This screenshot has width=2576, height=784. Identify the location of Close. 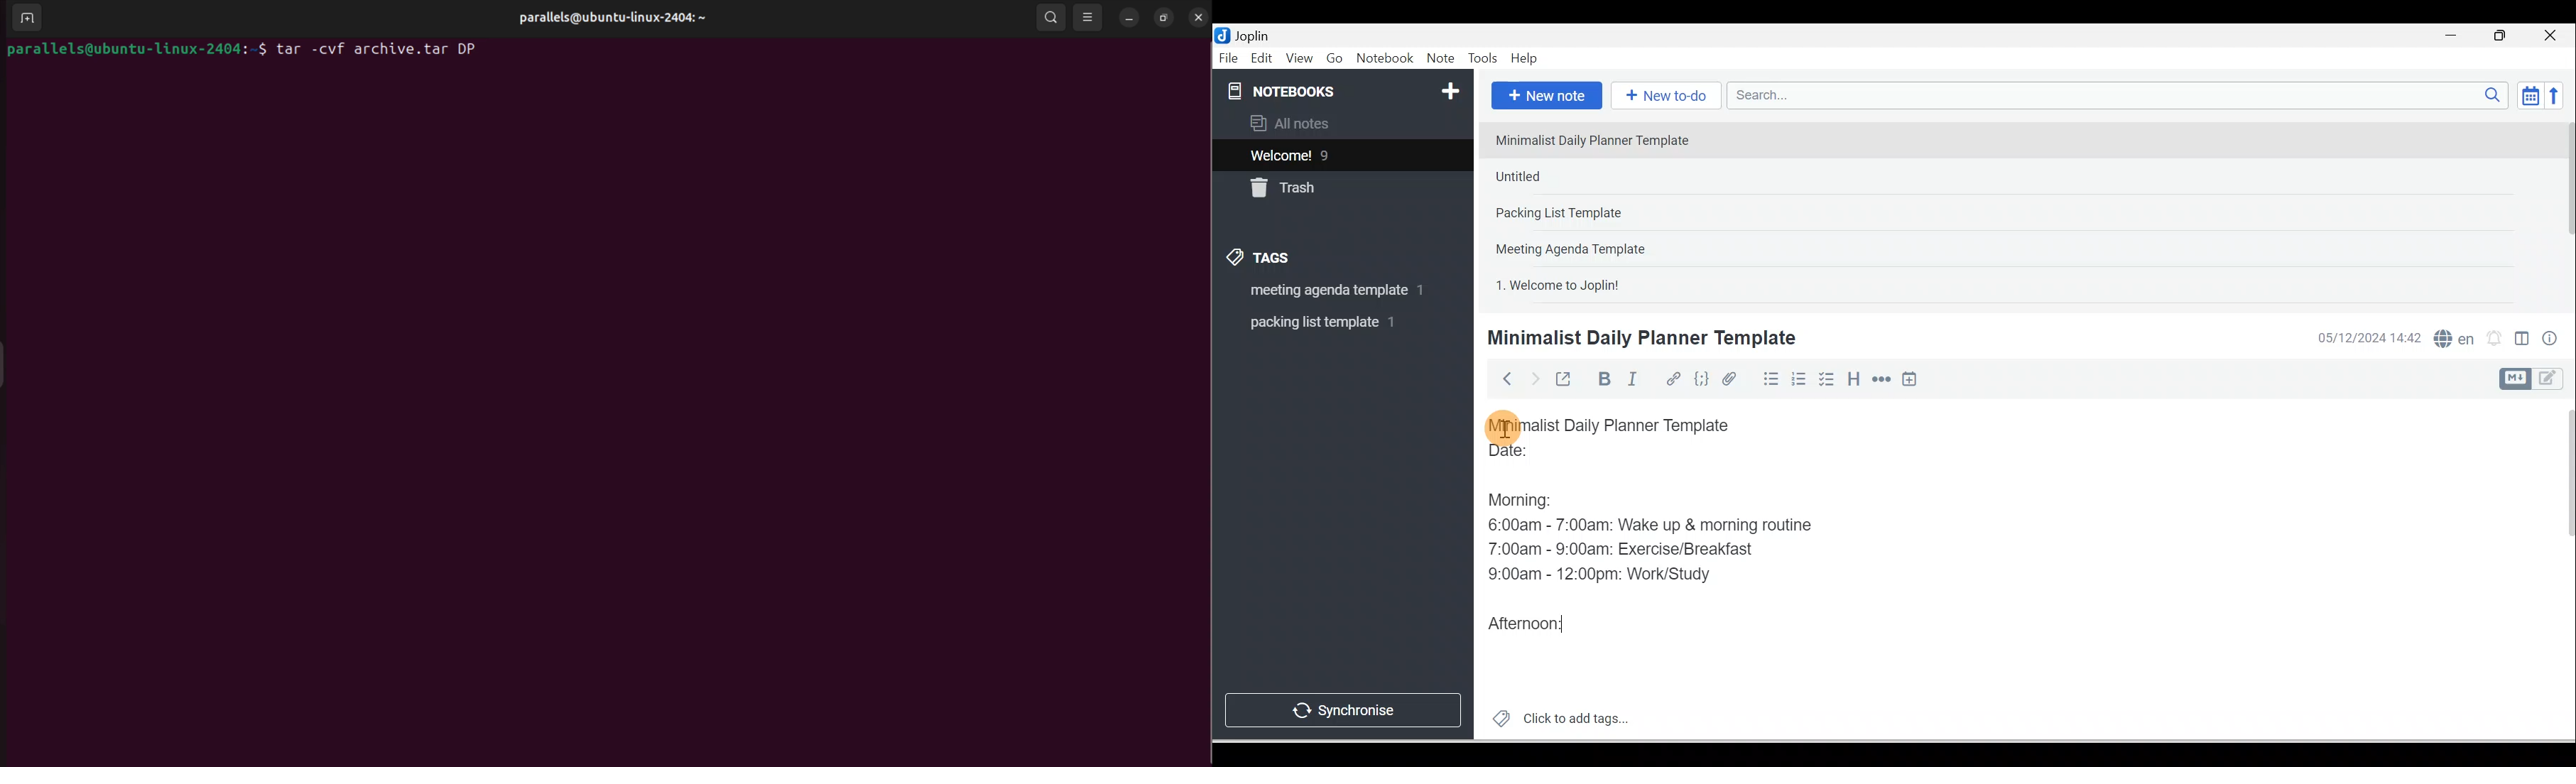
(2554, 36).